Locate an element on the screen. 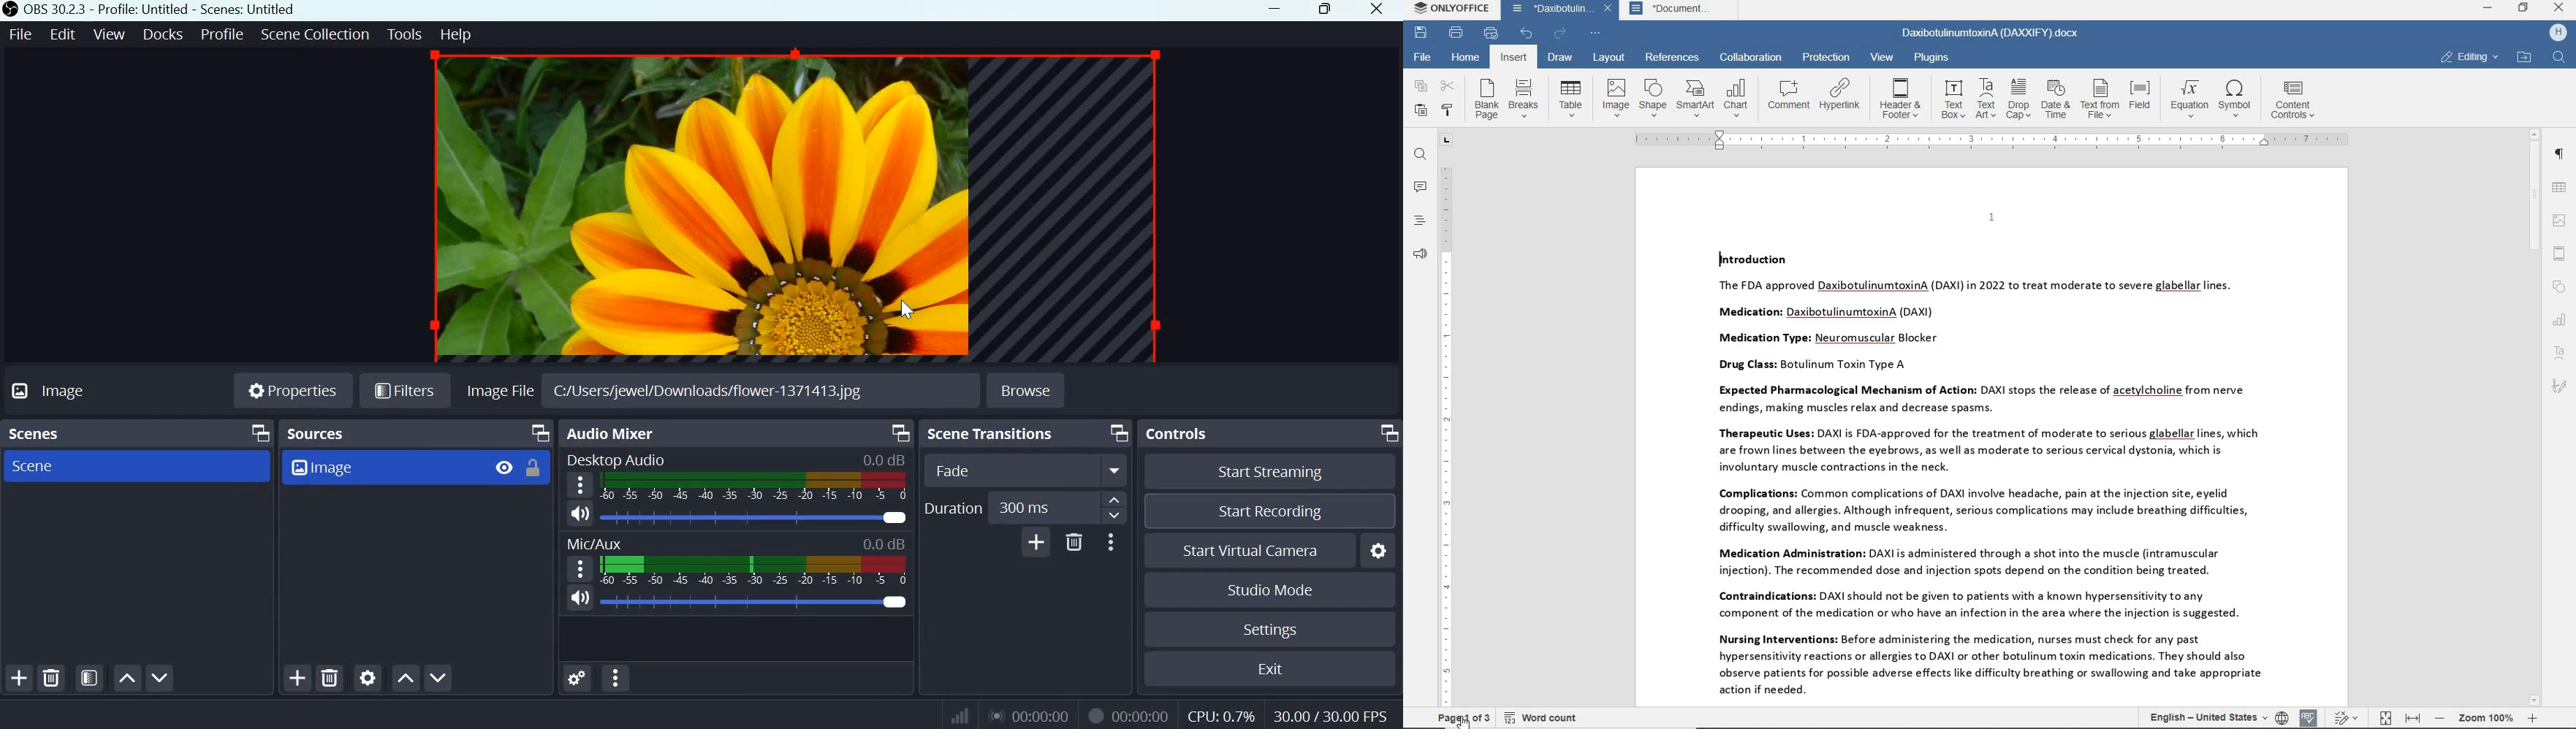 This screenshot has height=756, width=2576. Scenes is located at coordinates (40, 435).